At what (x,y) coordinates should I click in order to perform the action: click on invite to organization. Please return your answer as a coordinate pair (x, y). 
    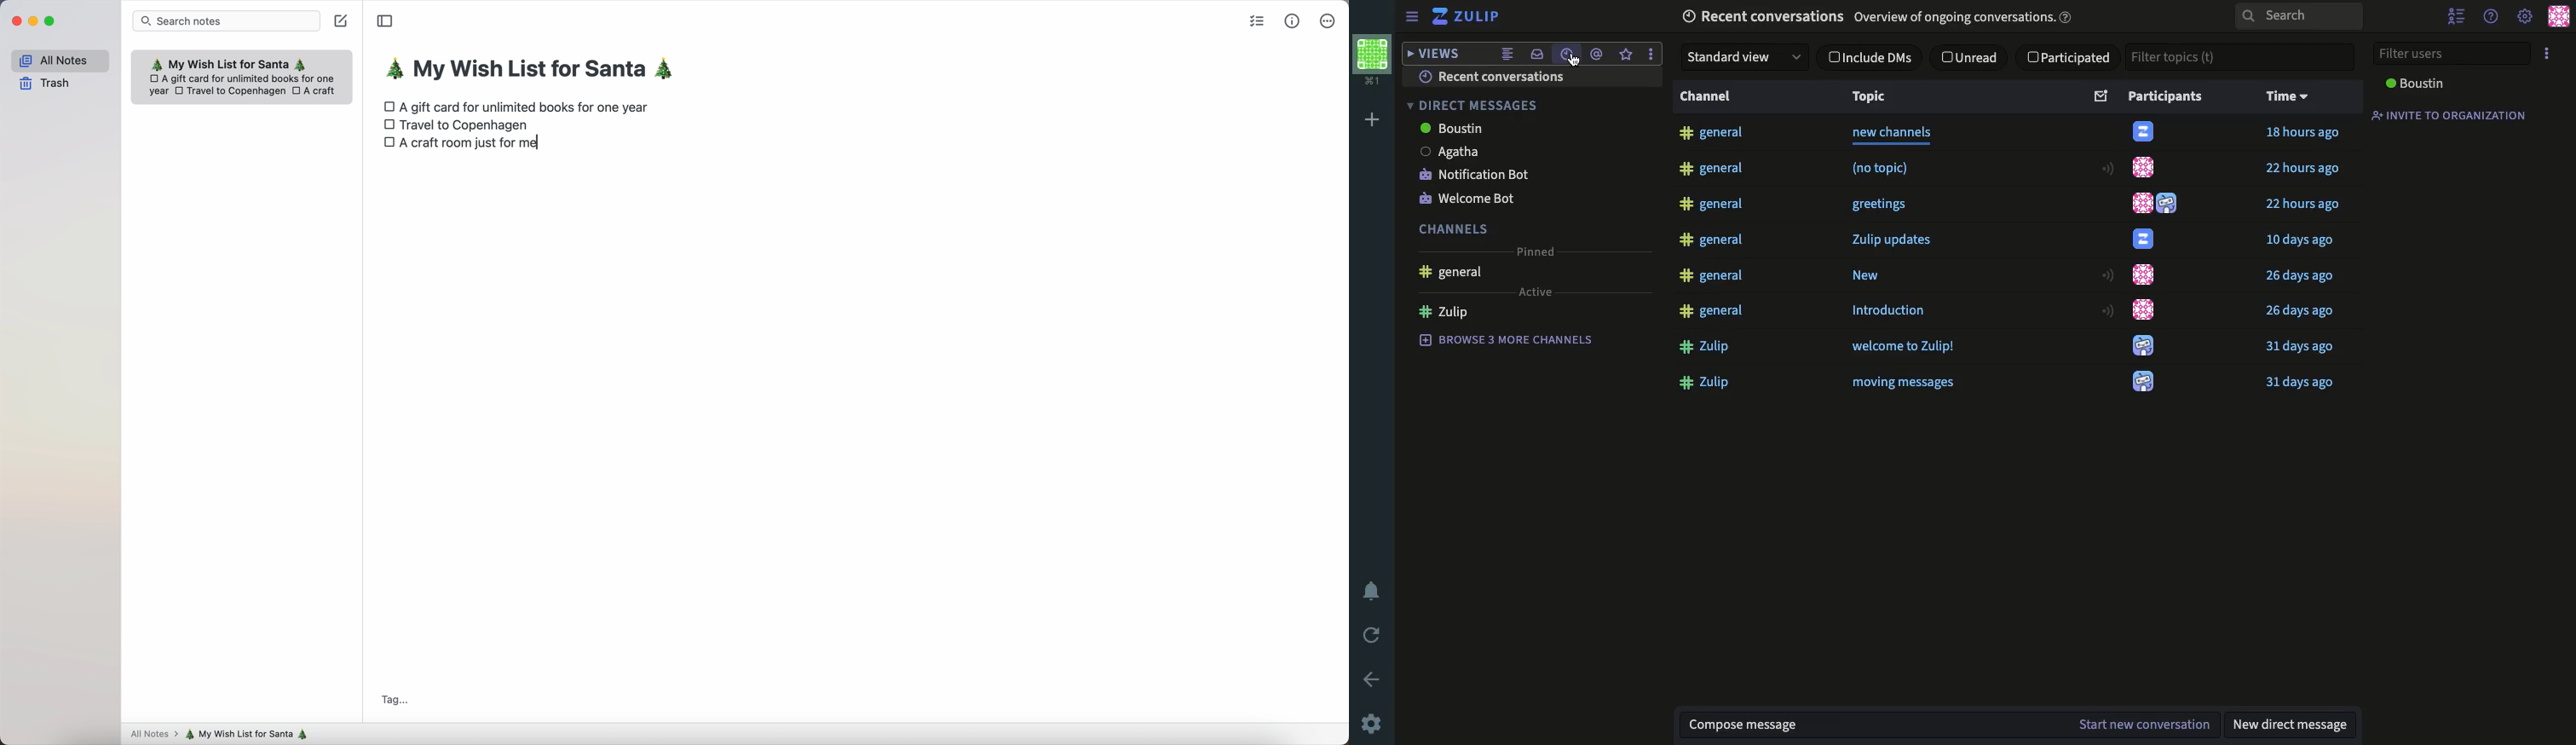
    Looking at the image, I should click on (2457, 115).